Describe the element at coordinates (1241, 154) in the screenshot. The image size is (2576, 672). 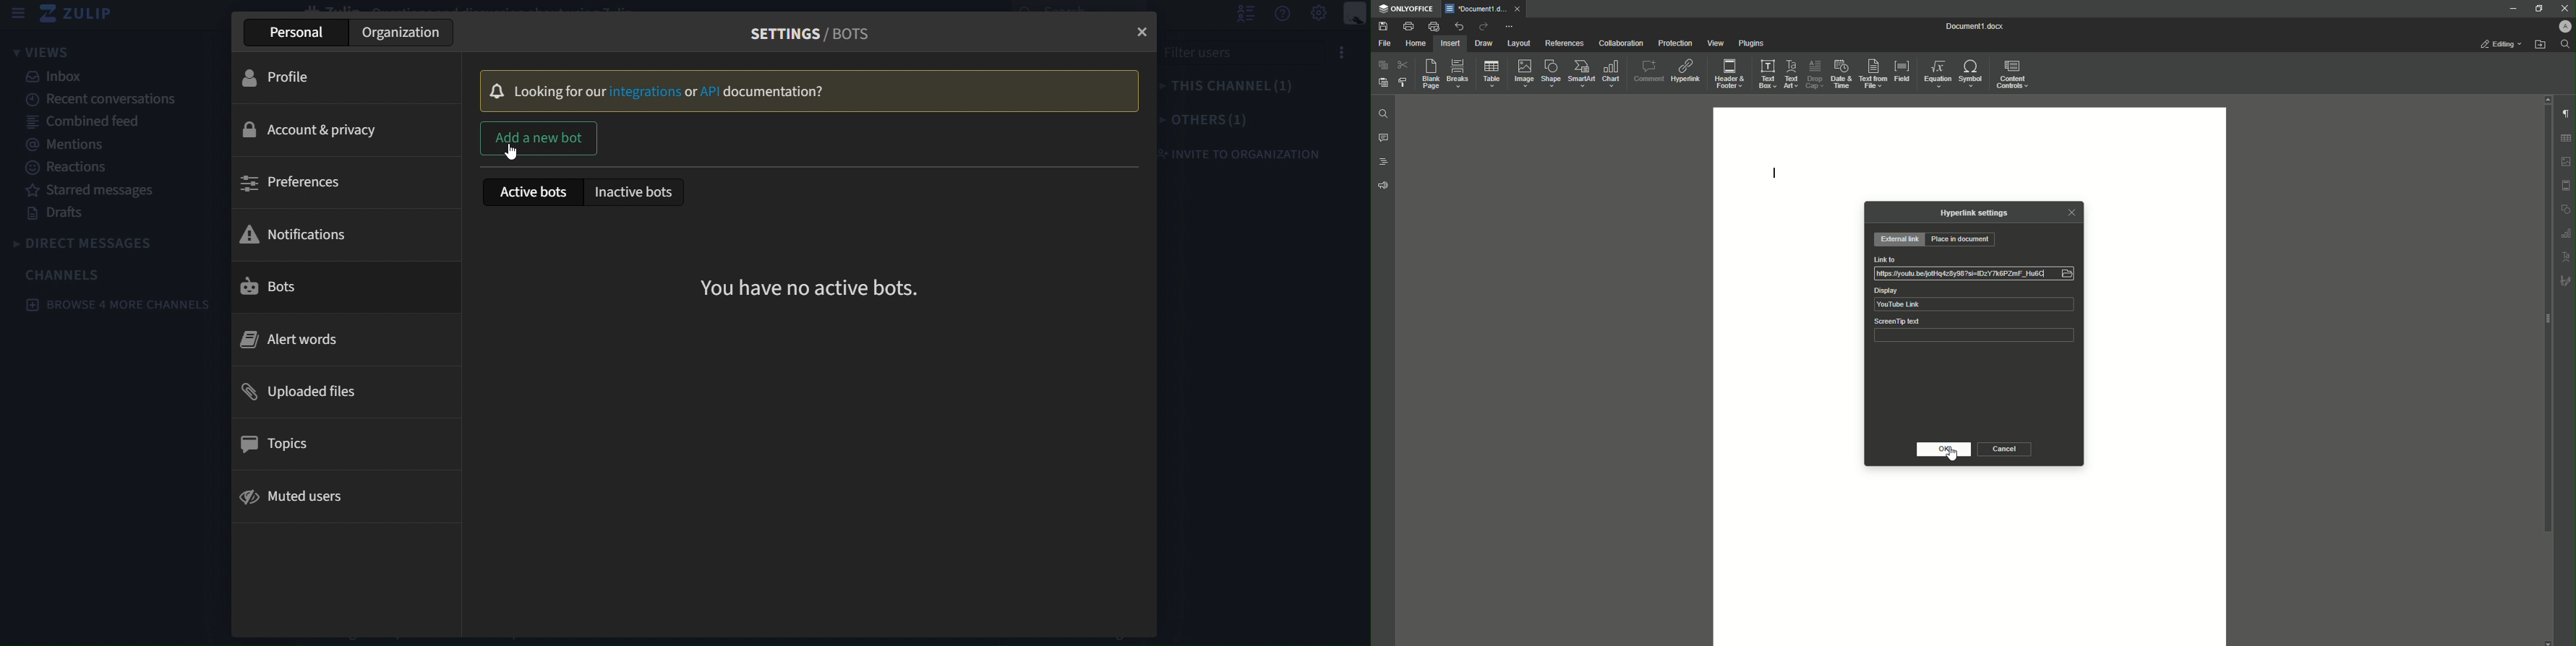
I see `invite to organization` at that location.